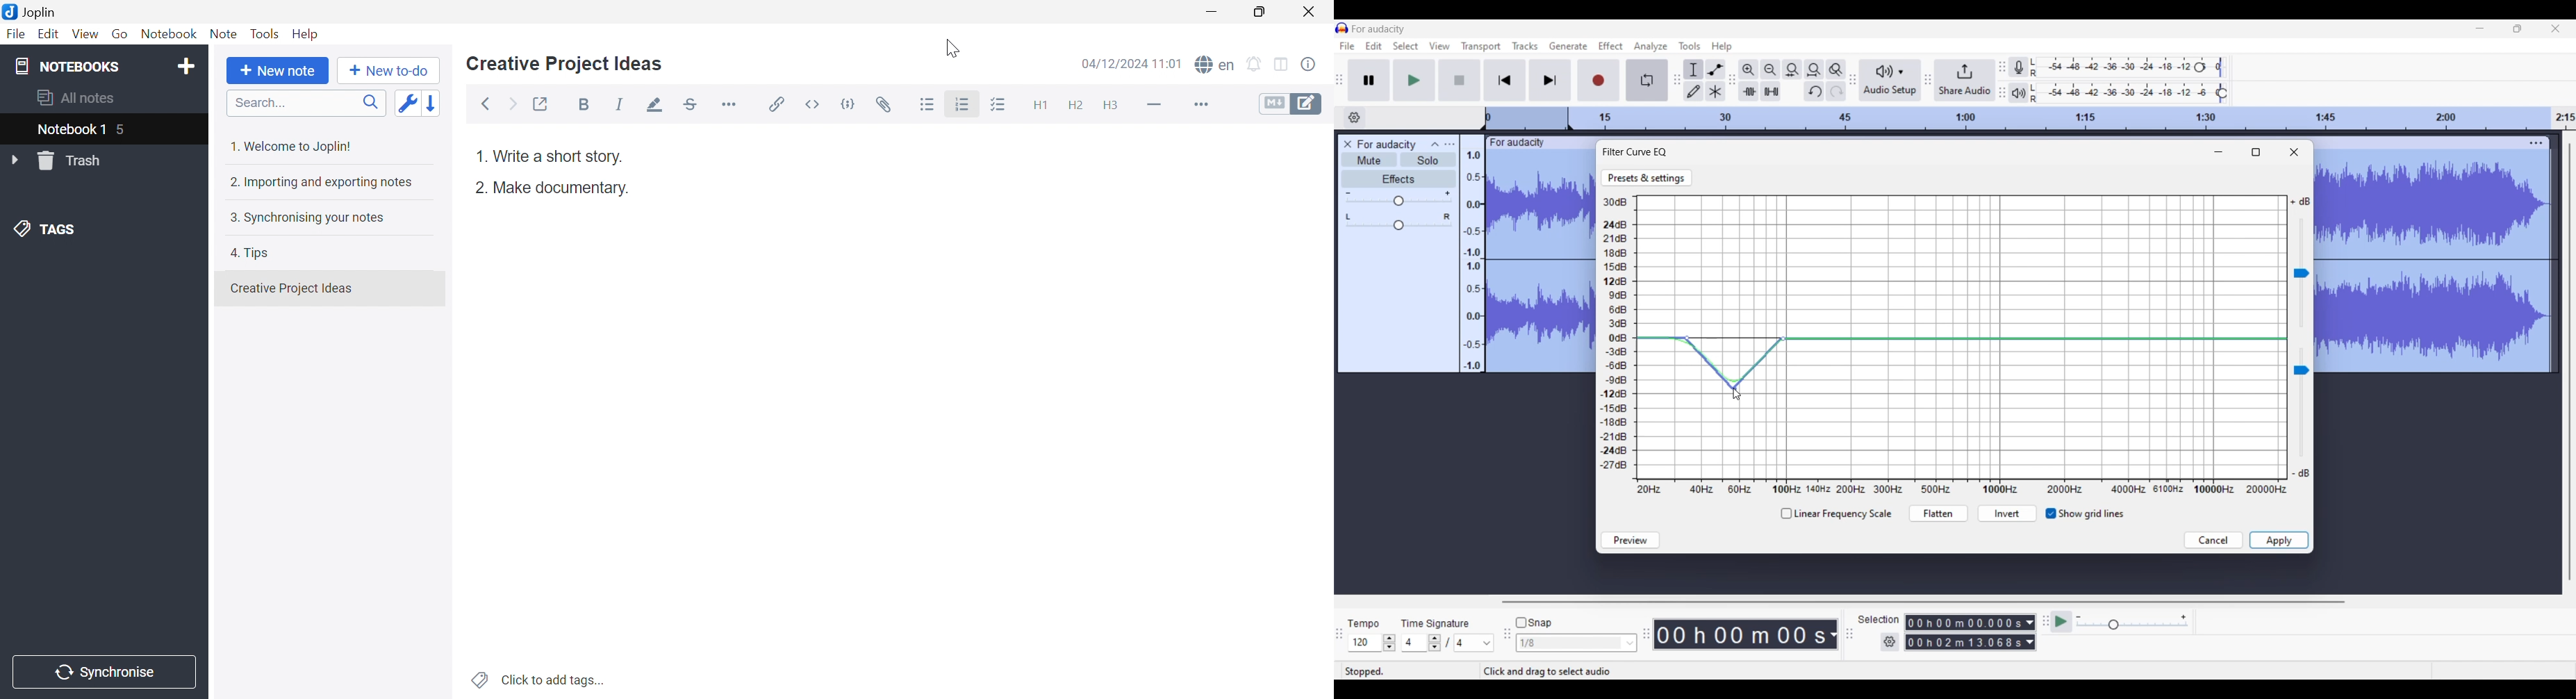 Image resolution: width=2576 pixels, height=700 pixels. Describe the element at coordinates (1255, 63) in the screenshot. I see `Set alarm` at that location.